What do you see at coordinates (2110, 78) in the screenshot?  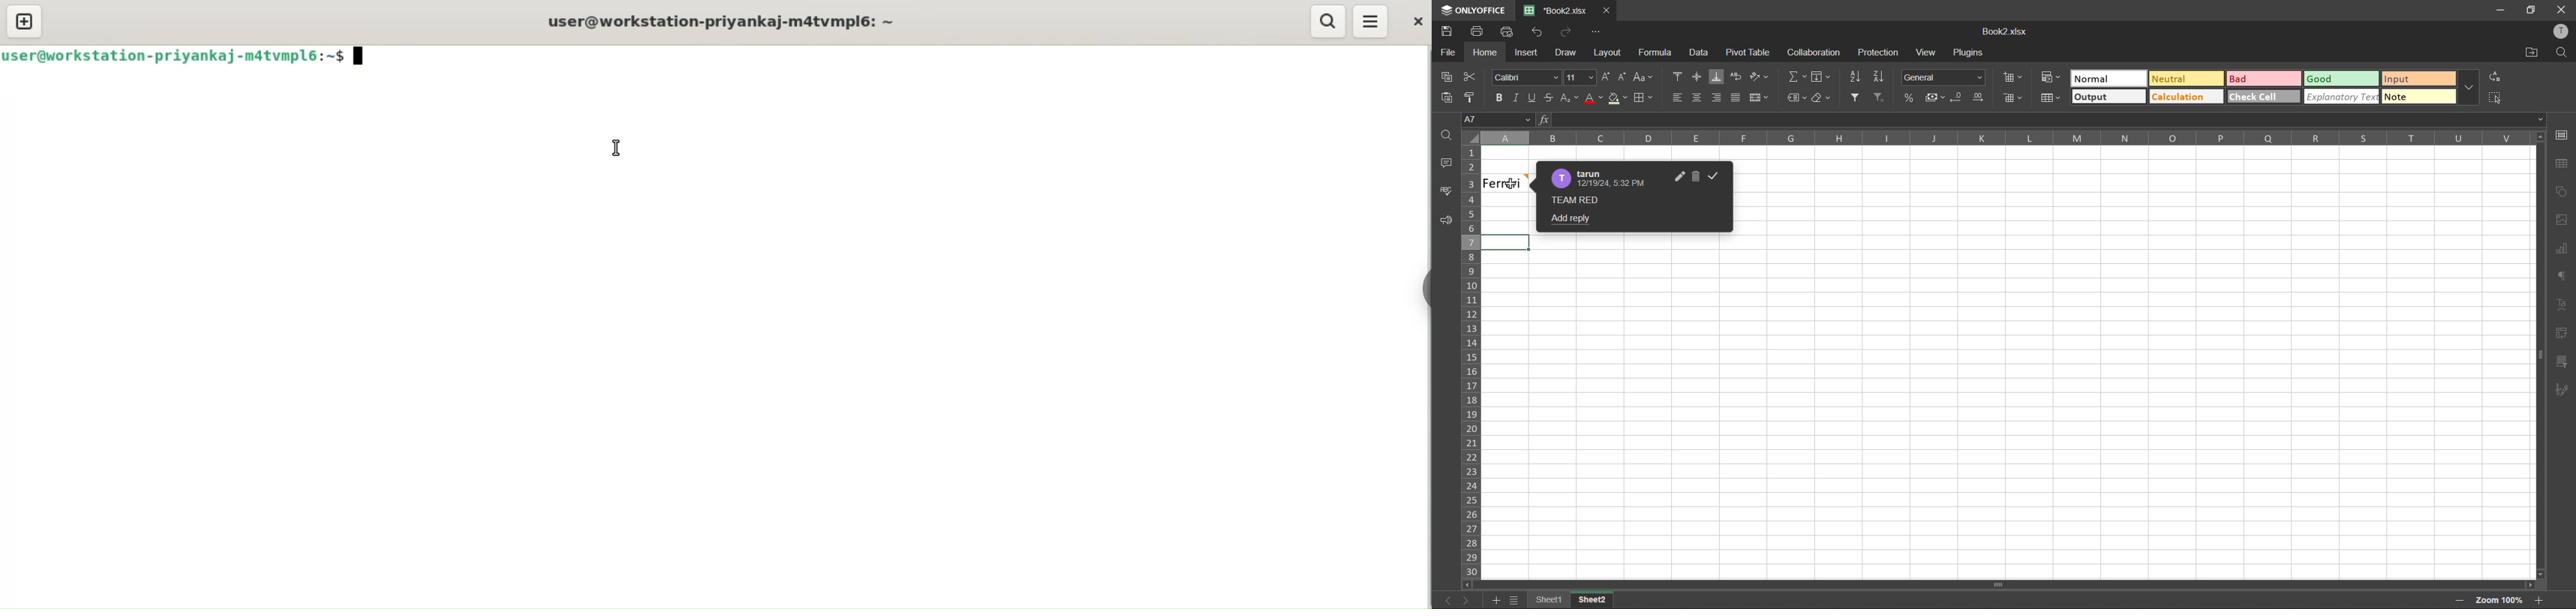 I see `normal` at bounding box center [2110, 78].